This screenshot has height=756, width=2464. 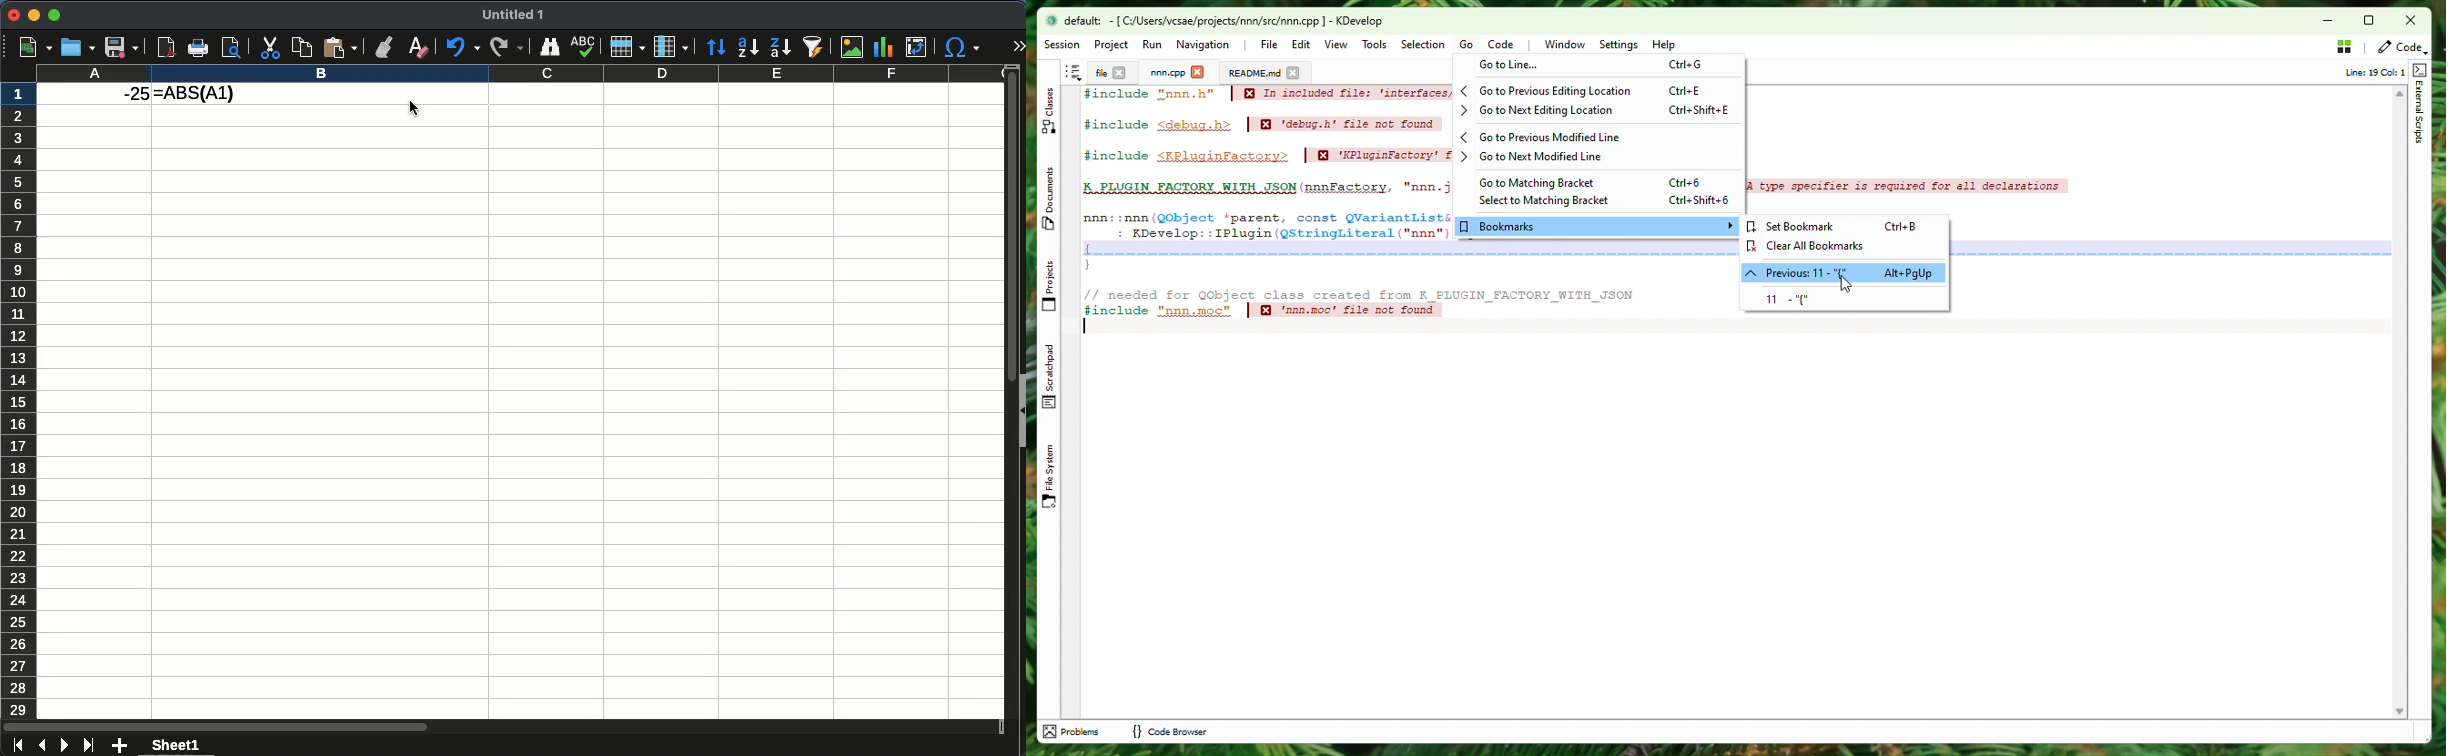 What do you see at coordinates (718, 48) in the screenshot?
I see `sort` at bounding box center [718, 48].